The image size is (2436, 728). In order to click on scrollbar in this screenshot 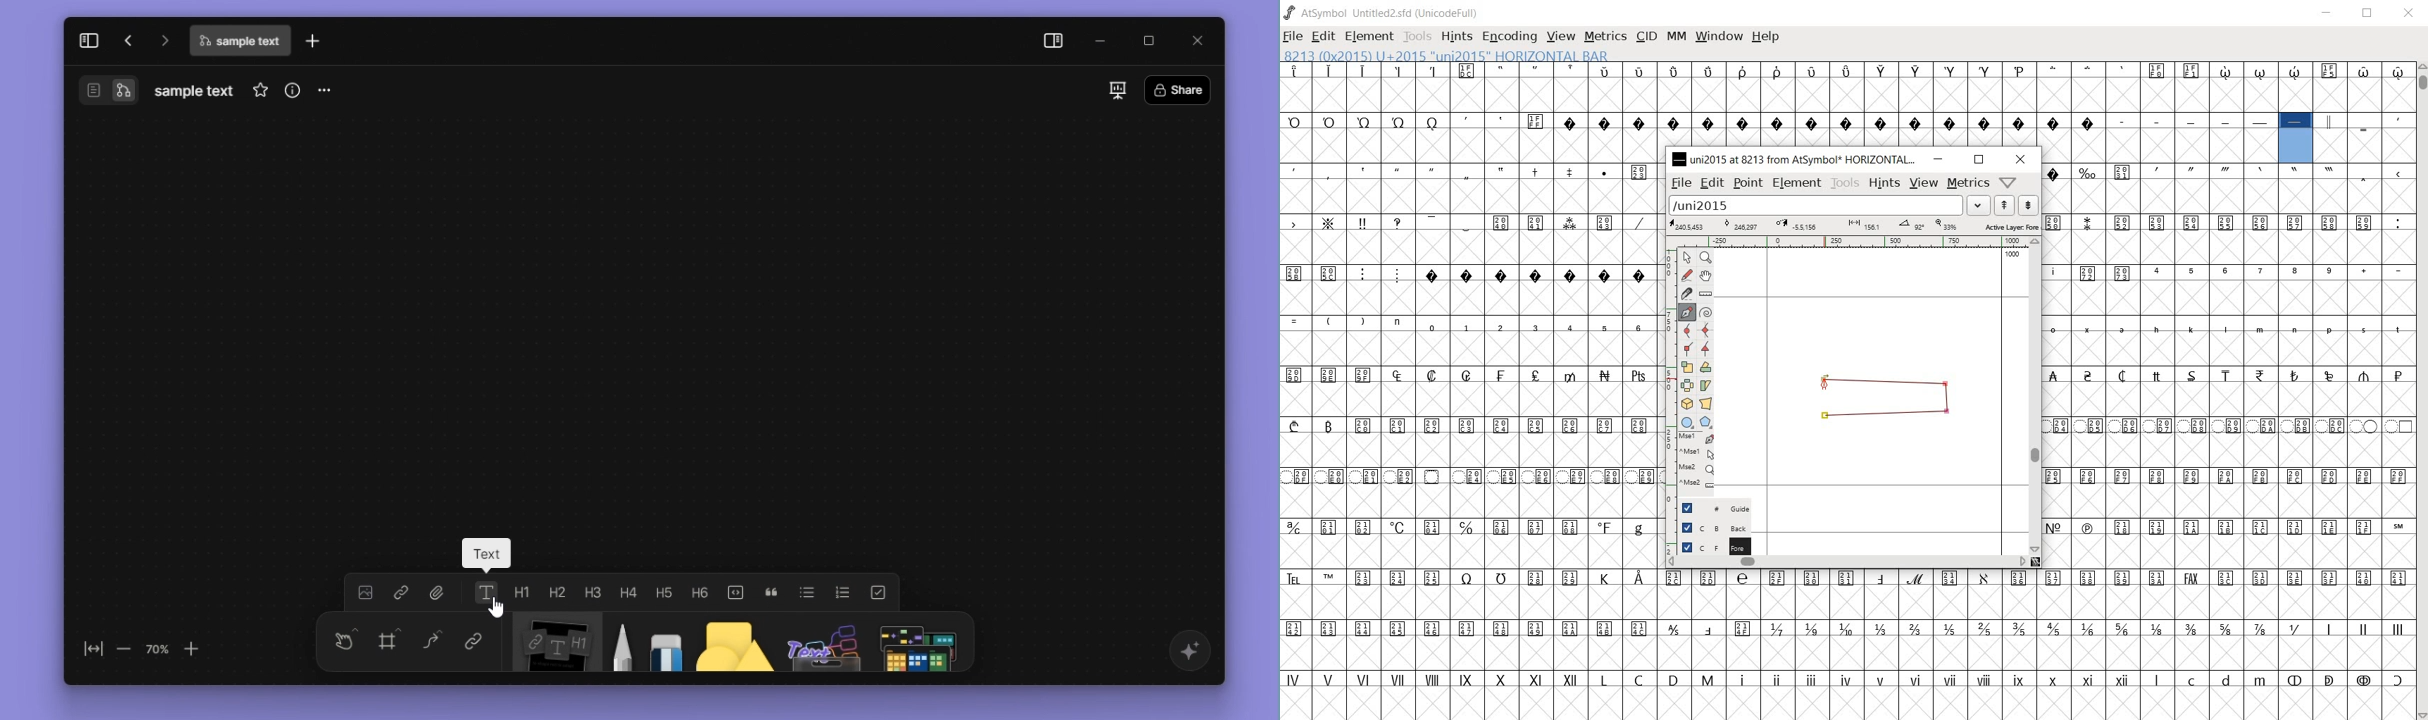, I will do `click(2038, 397)`.